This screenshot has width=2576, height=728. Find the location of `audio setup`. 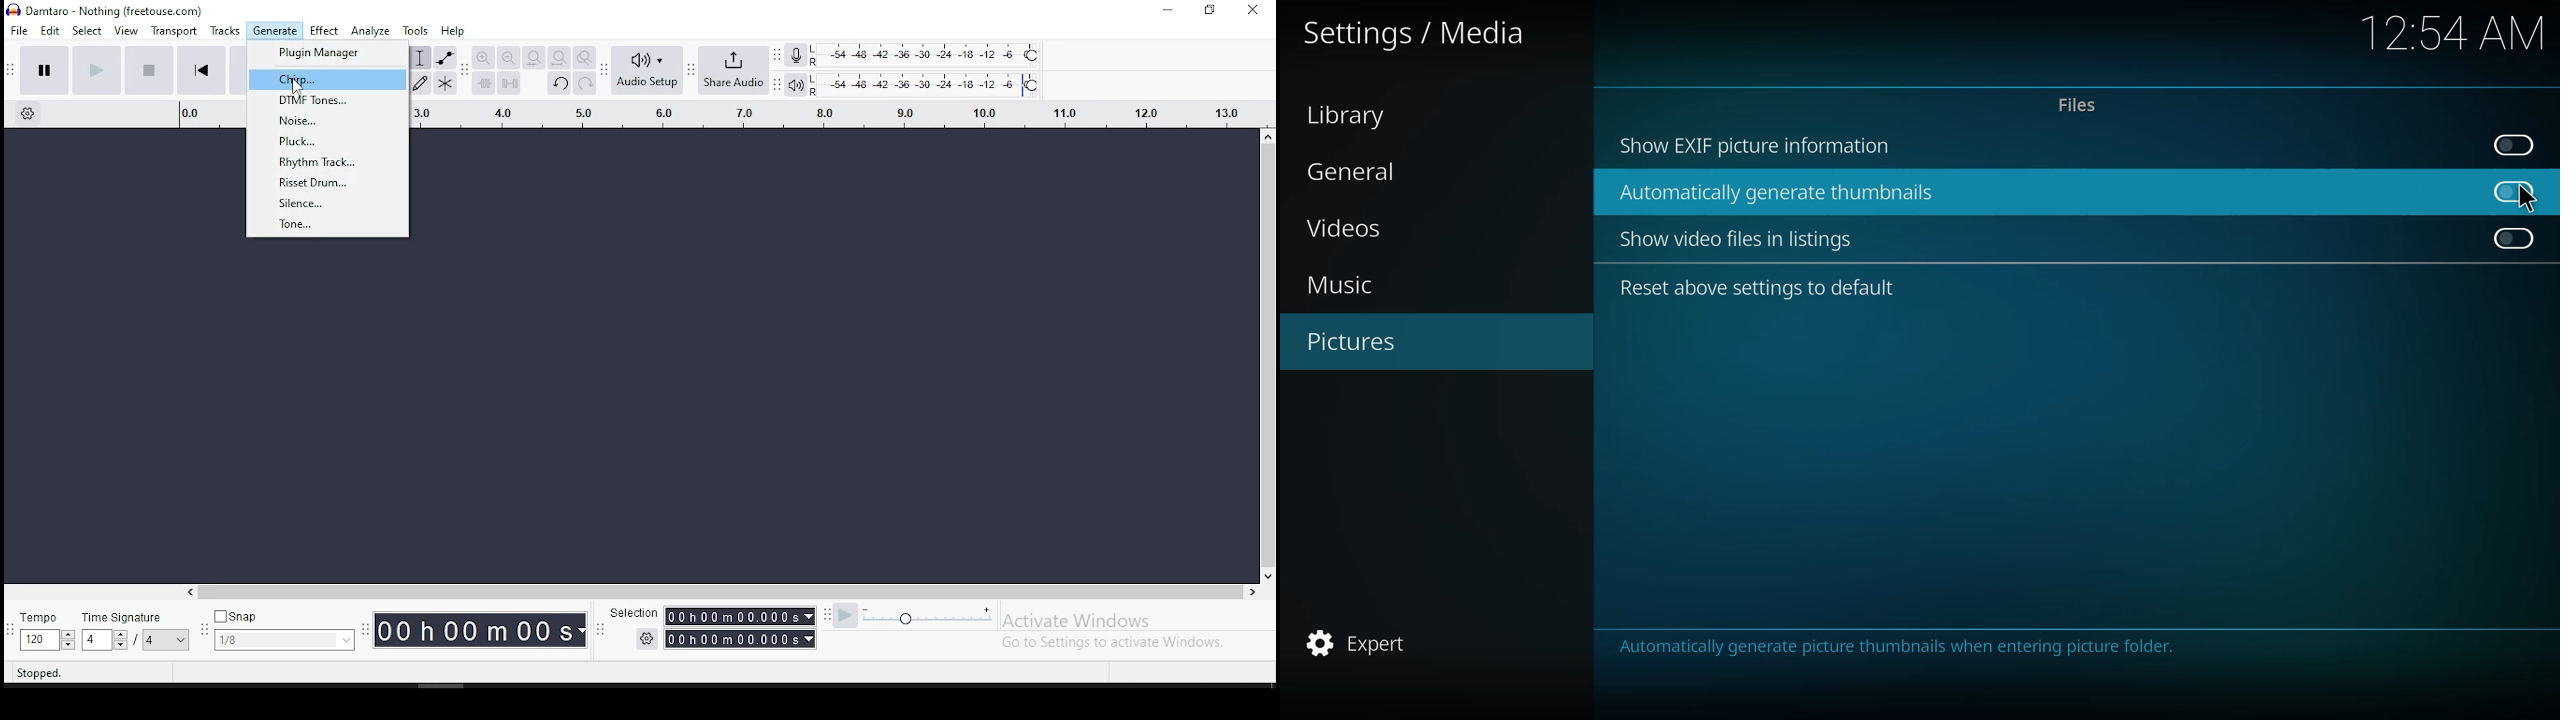

audio setup is located at coordinates (648, 70).